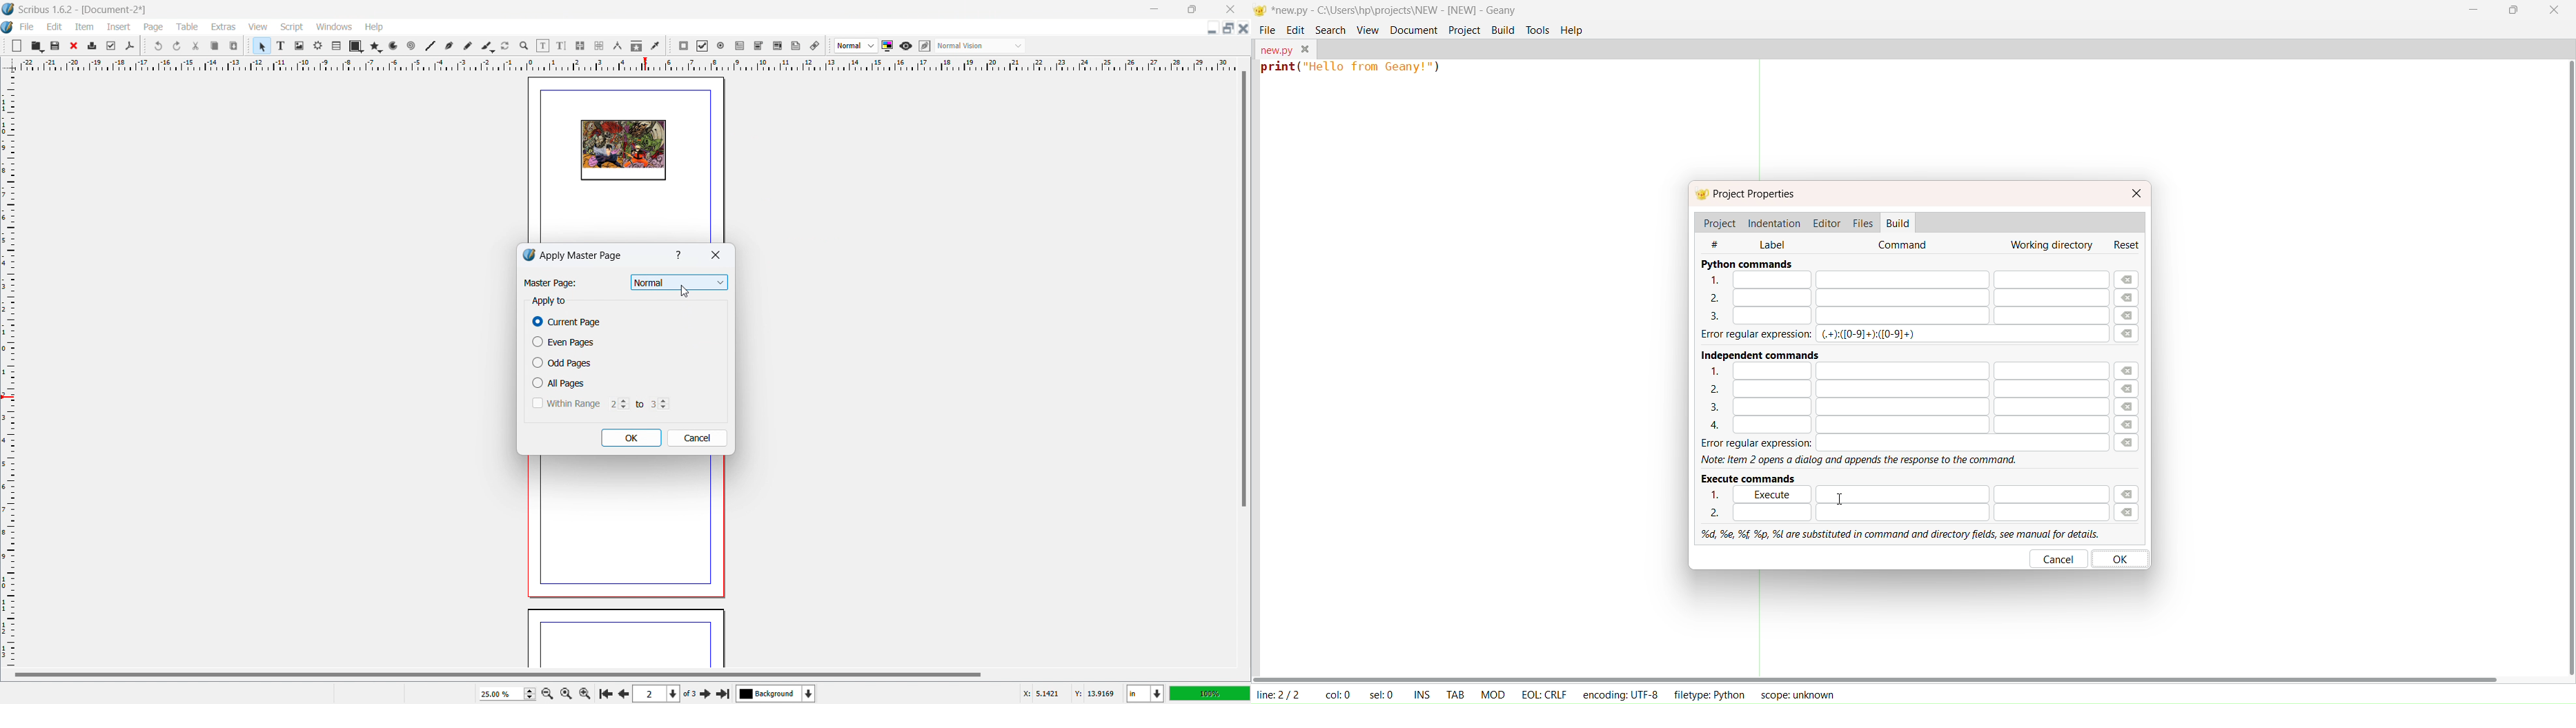 The image size is (2576, 728). I want to click on save, so click(56, 45).